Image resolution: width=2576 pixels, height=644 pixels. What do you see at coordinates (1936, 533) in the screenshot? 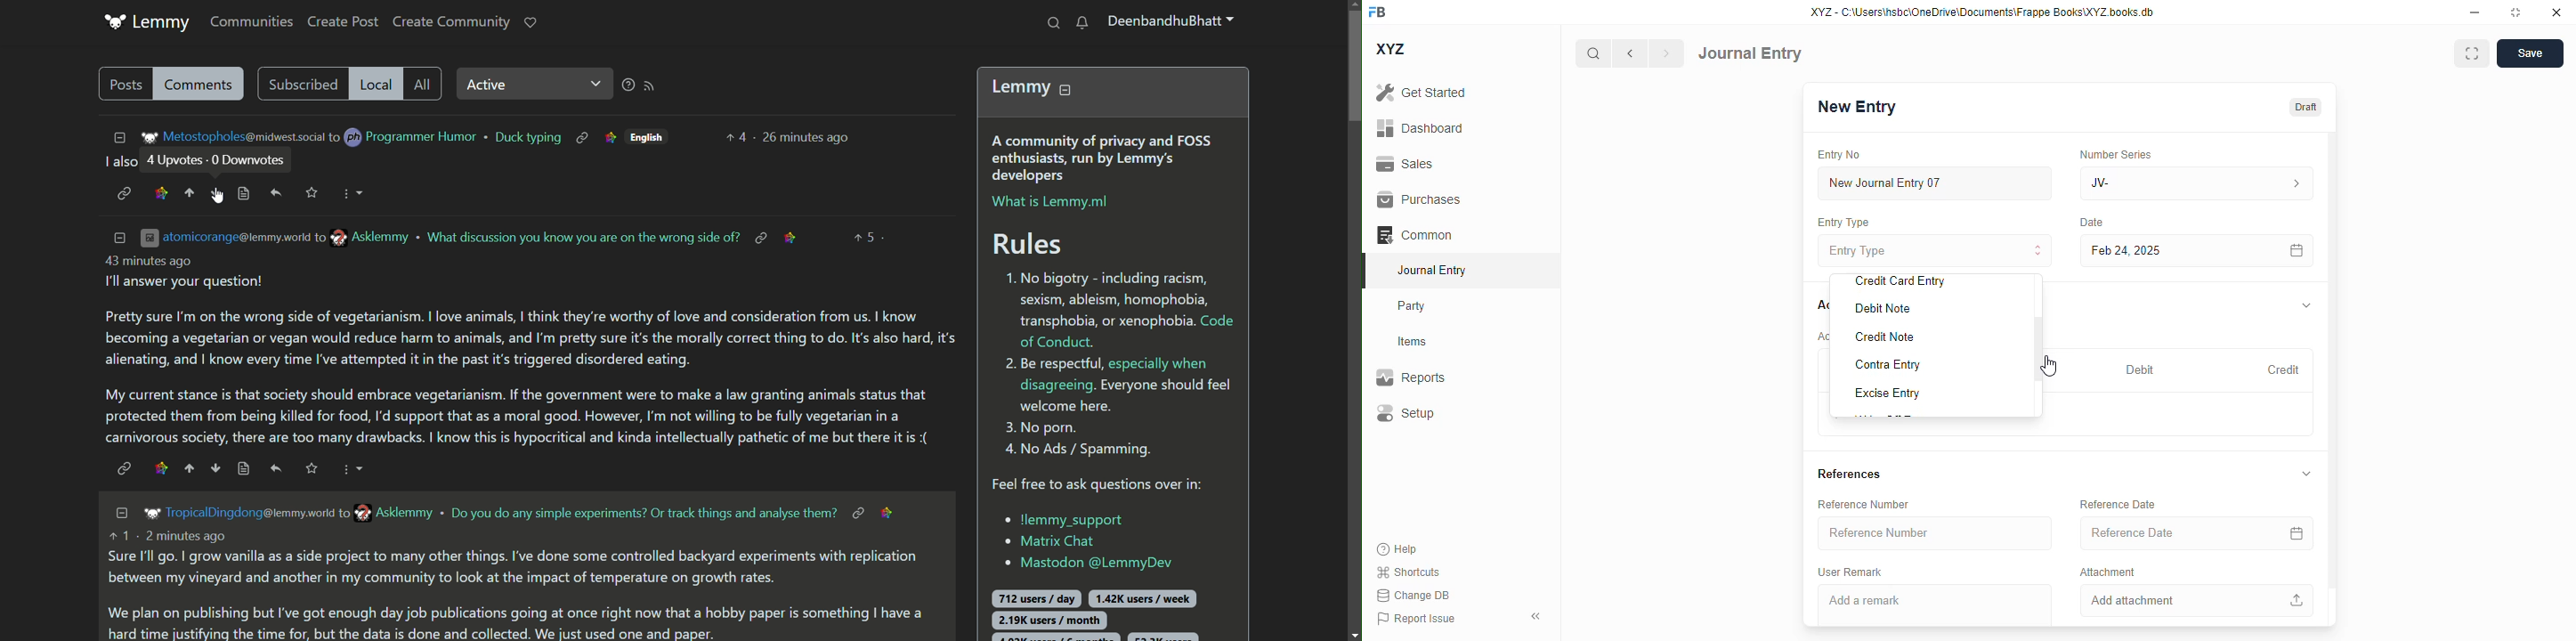
I see `reference number` at bounding box center [1936, 533].